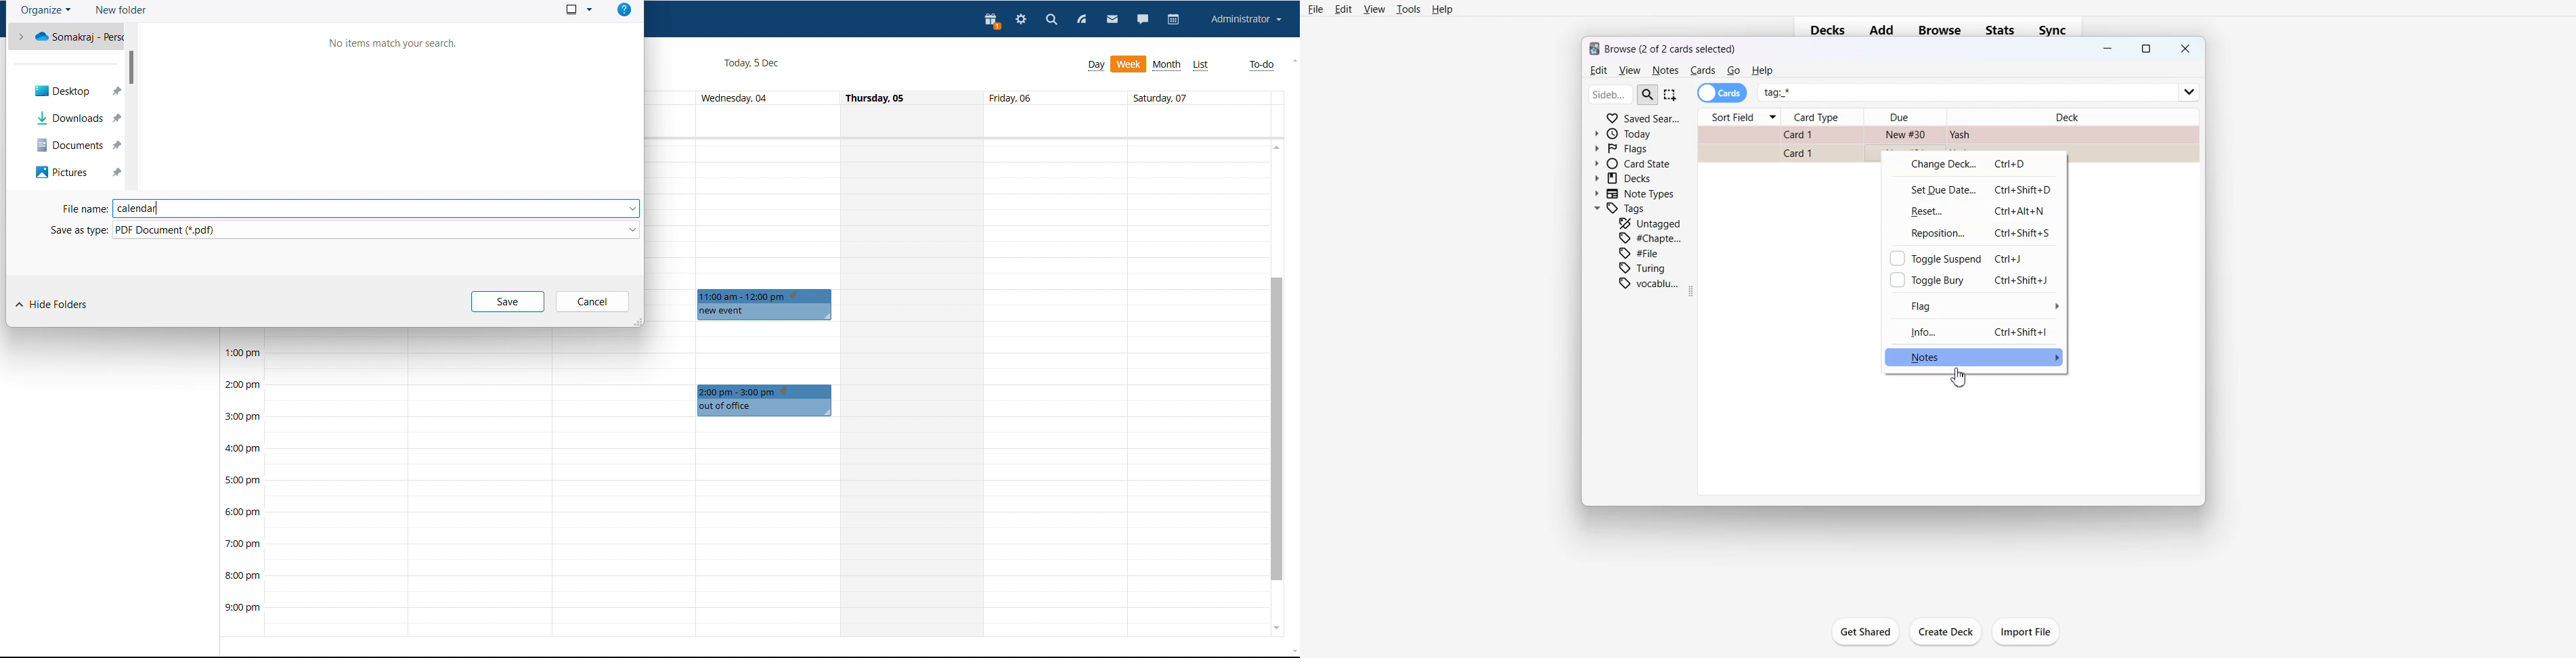 This screenshot has width=2576, height=672. What do you see at coordinates (1973, 165) in the screenshot?
I see `Change Deck` at bounding box center [1973, 165].